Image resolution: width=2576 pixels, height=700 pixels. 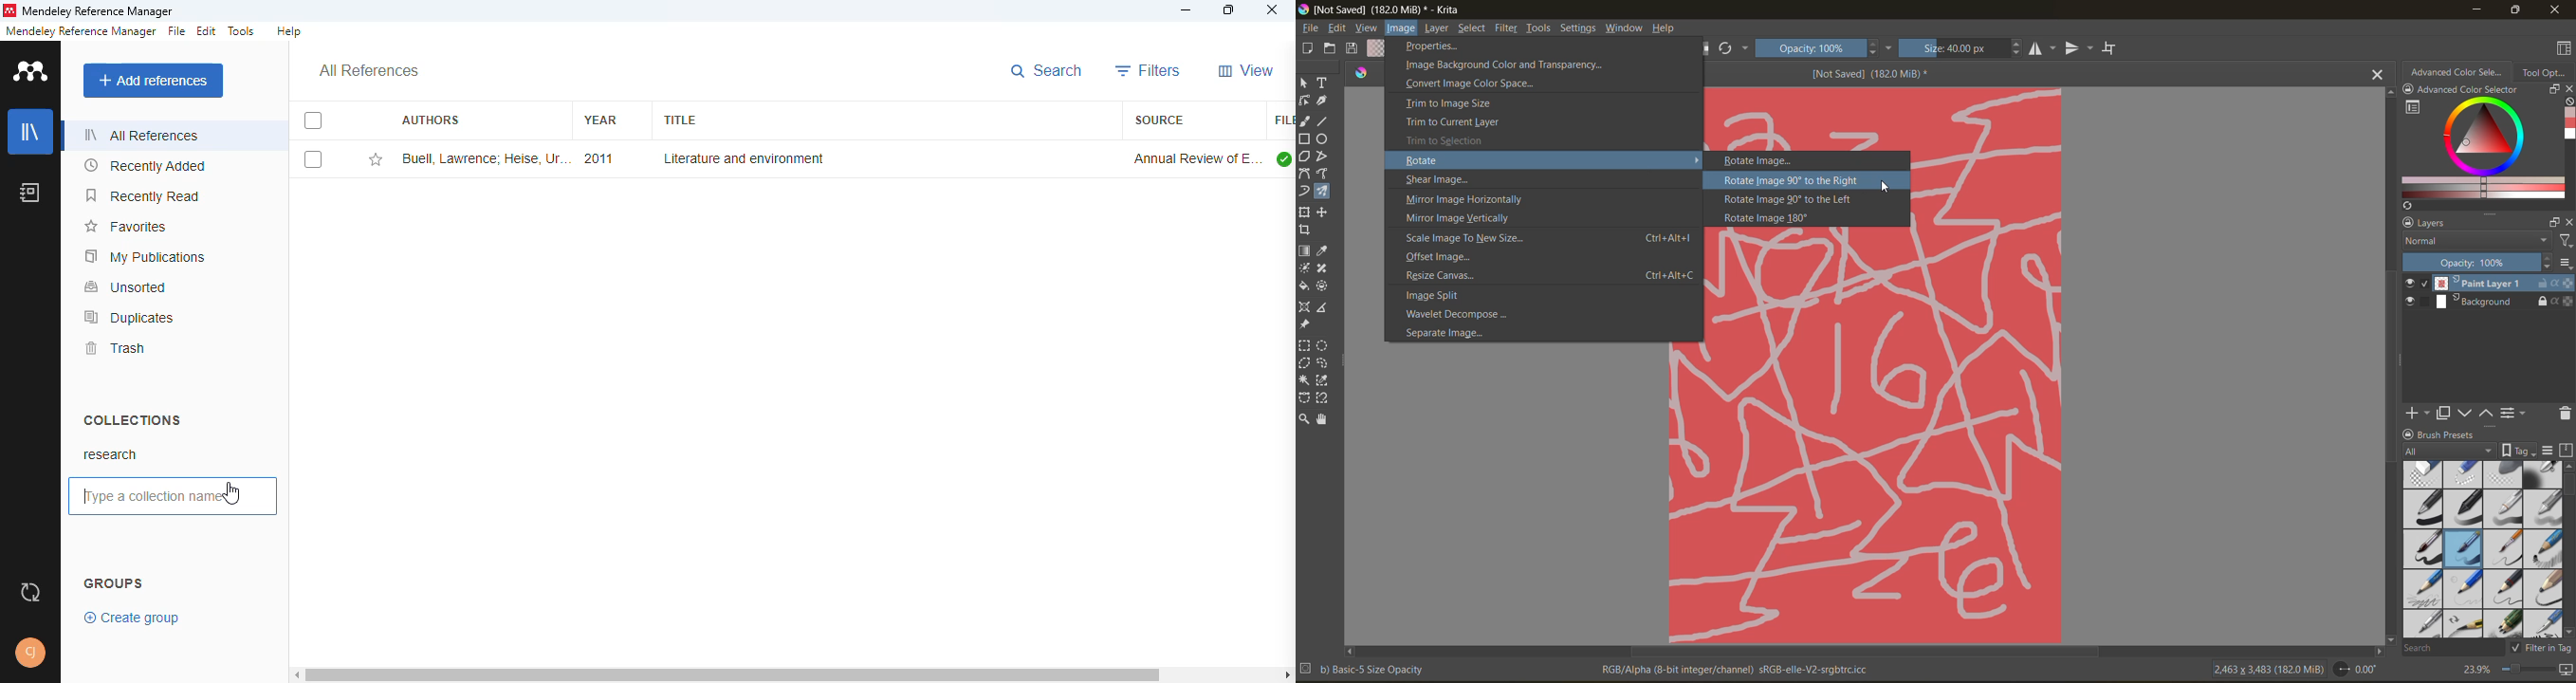 What do you see at coordinates (2568, 89) in the screenshot?
I see `close docker` at bounding box center [2568, 89].